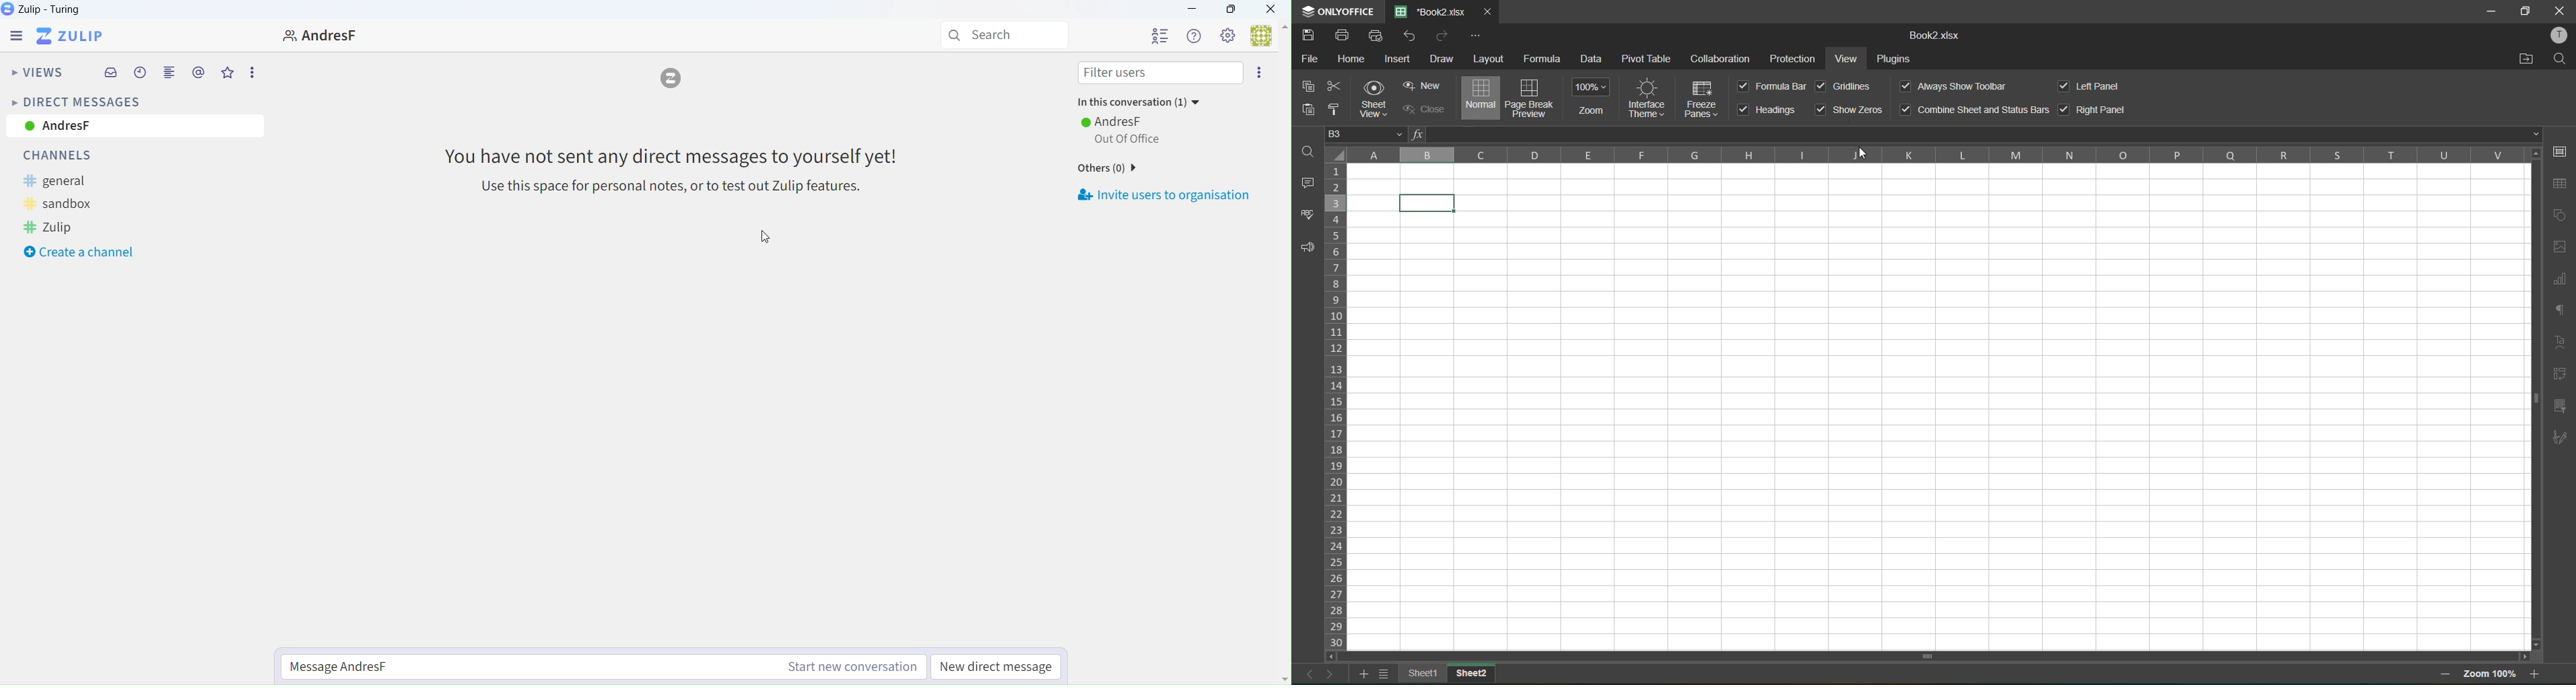 Image resolution: width=2576 pixels, height=700 pixels. Describe the element at coordinates (1485, 11) in the screenshot. I see `close tab` at that location.